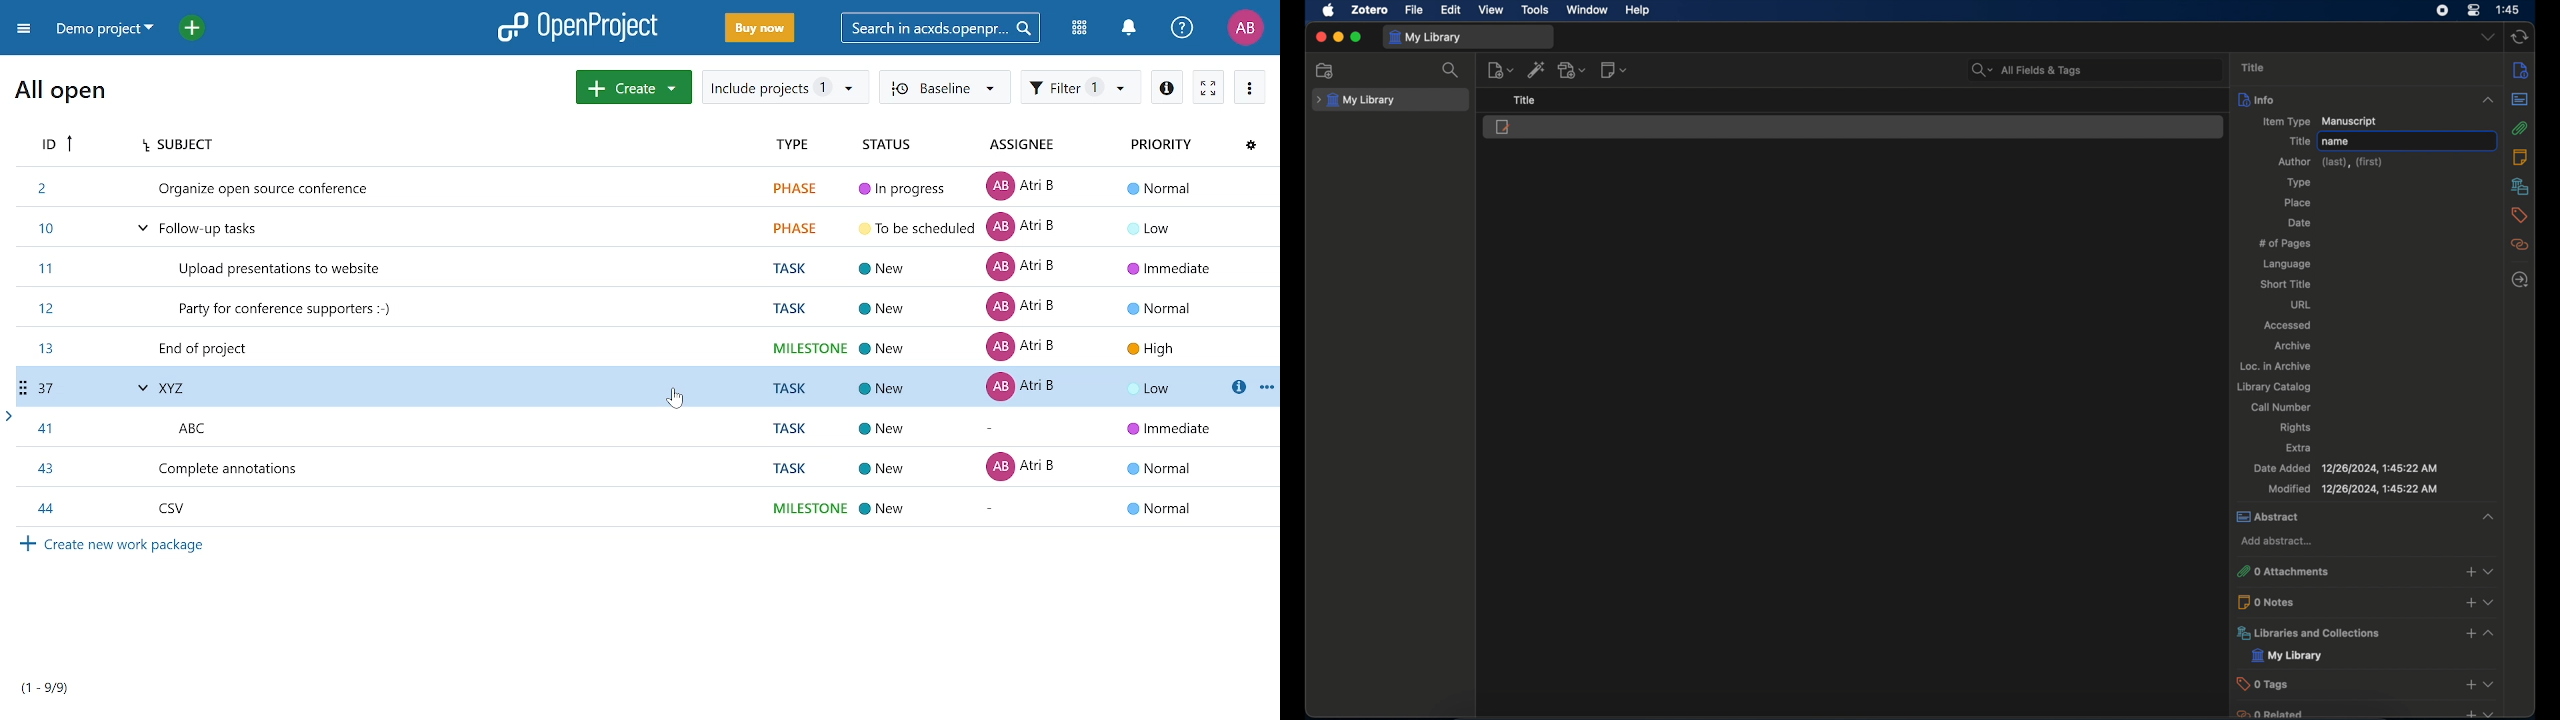 The width and height of the screenshot is (2576, 728). Describe the element at coordinates (1211, 88) in the screenshot. I see `Active zen mode` at that location.